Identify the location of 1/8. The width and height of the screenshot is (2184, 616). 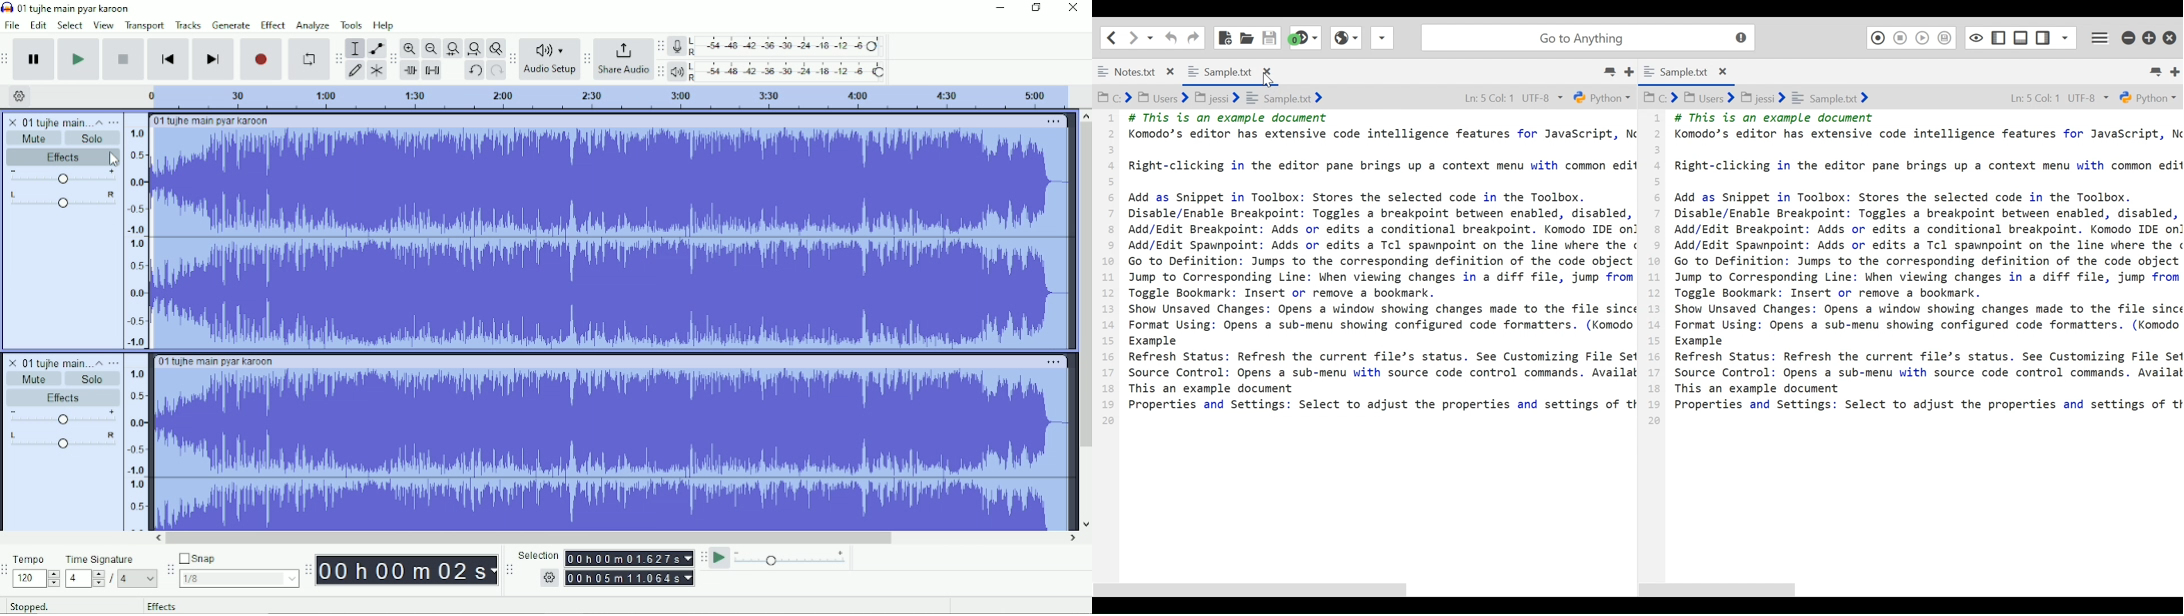
(239, 578).